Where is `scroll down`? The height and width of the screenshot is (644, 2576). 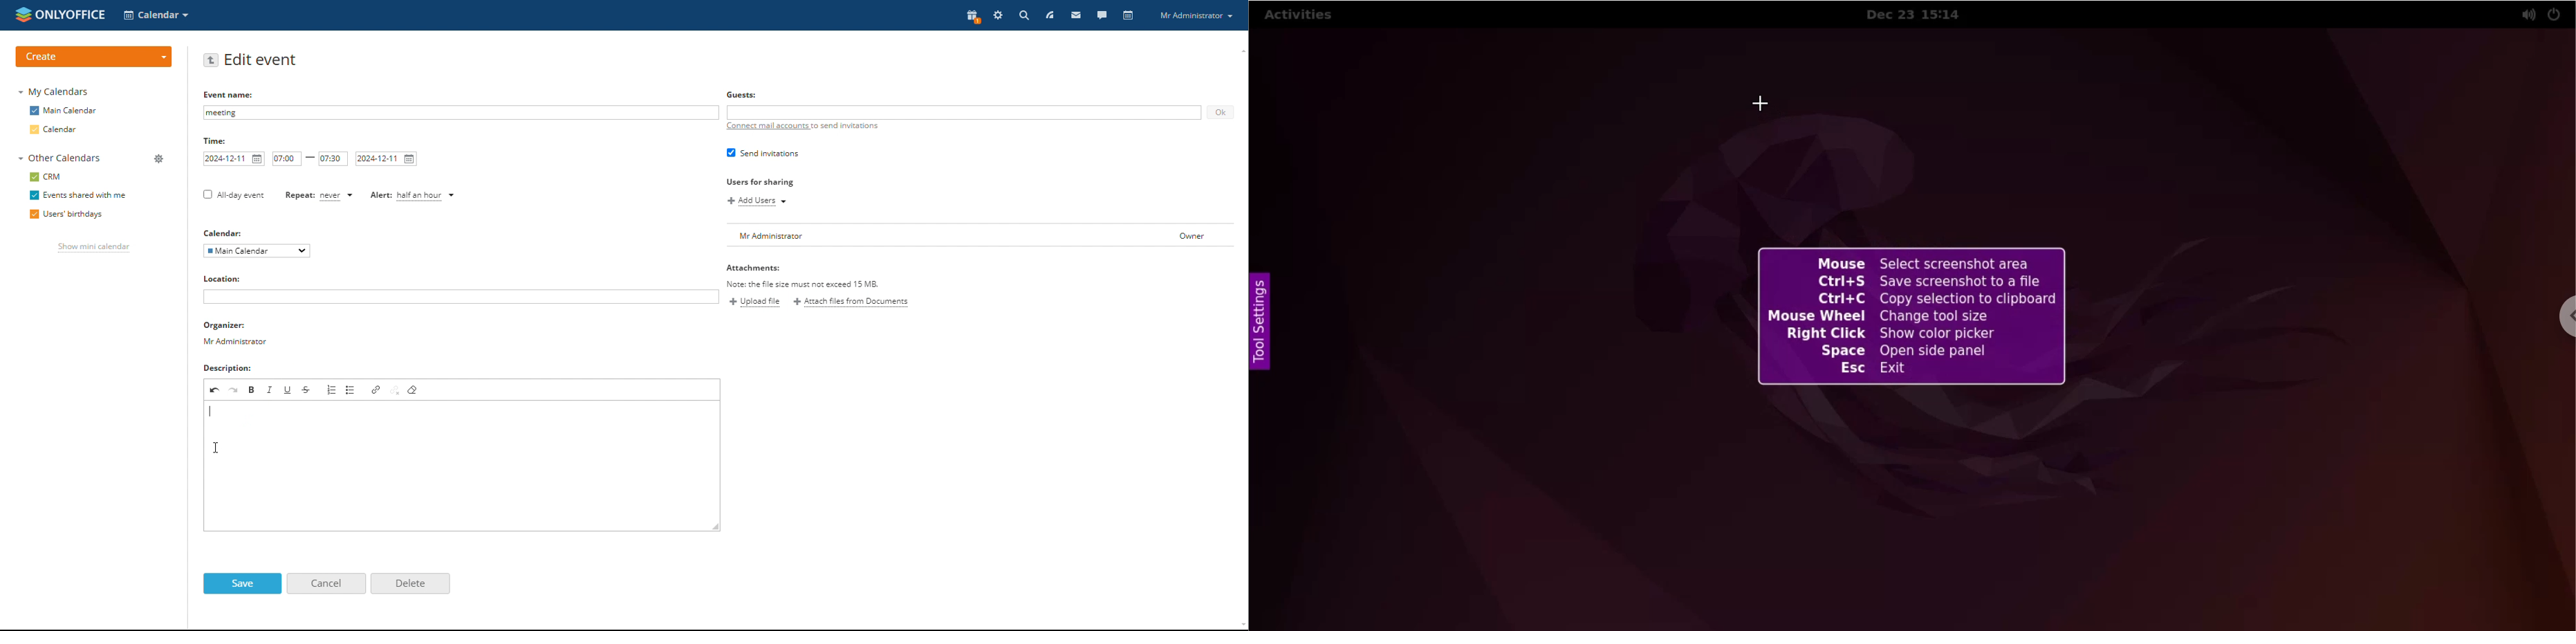 scroll down is located at coordinates (1241, 626).